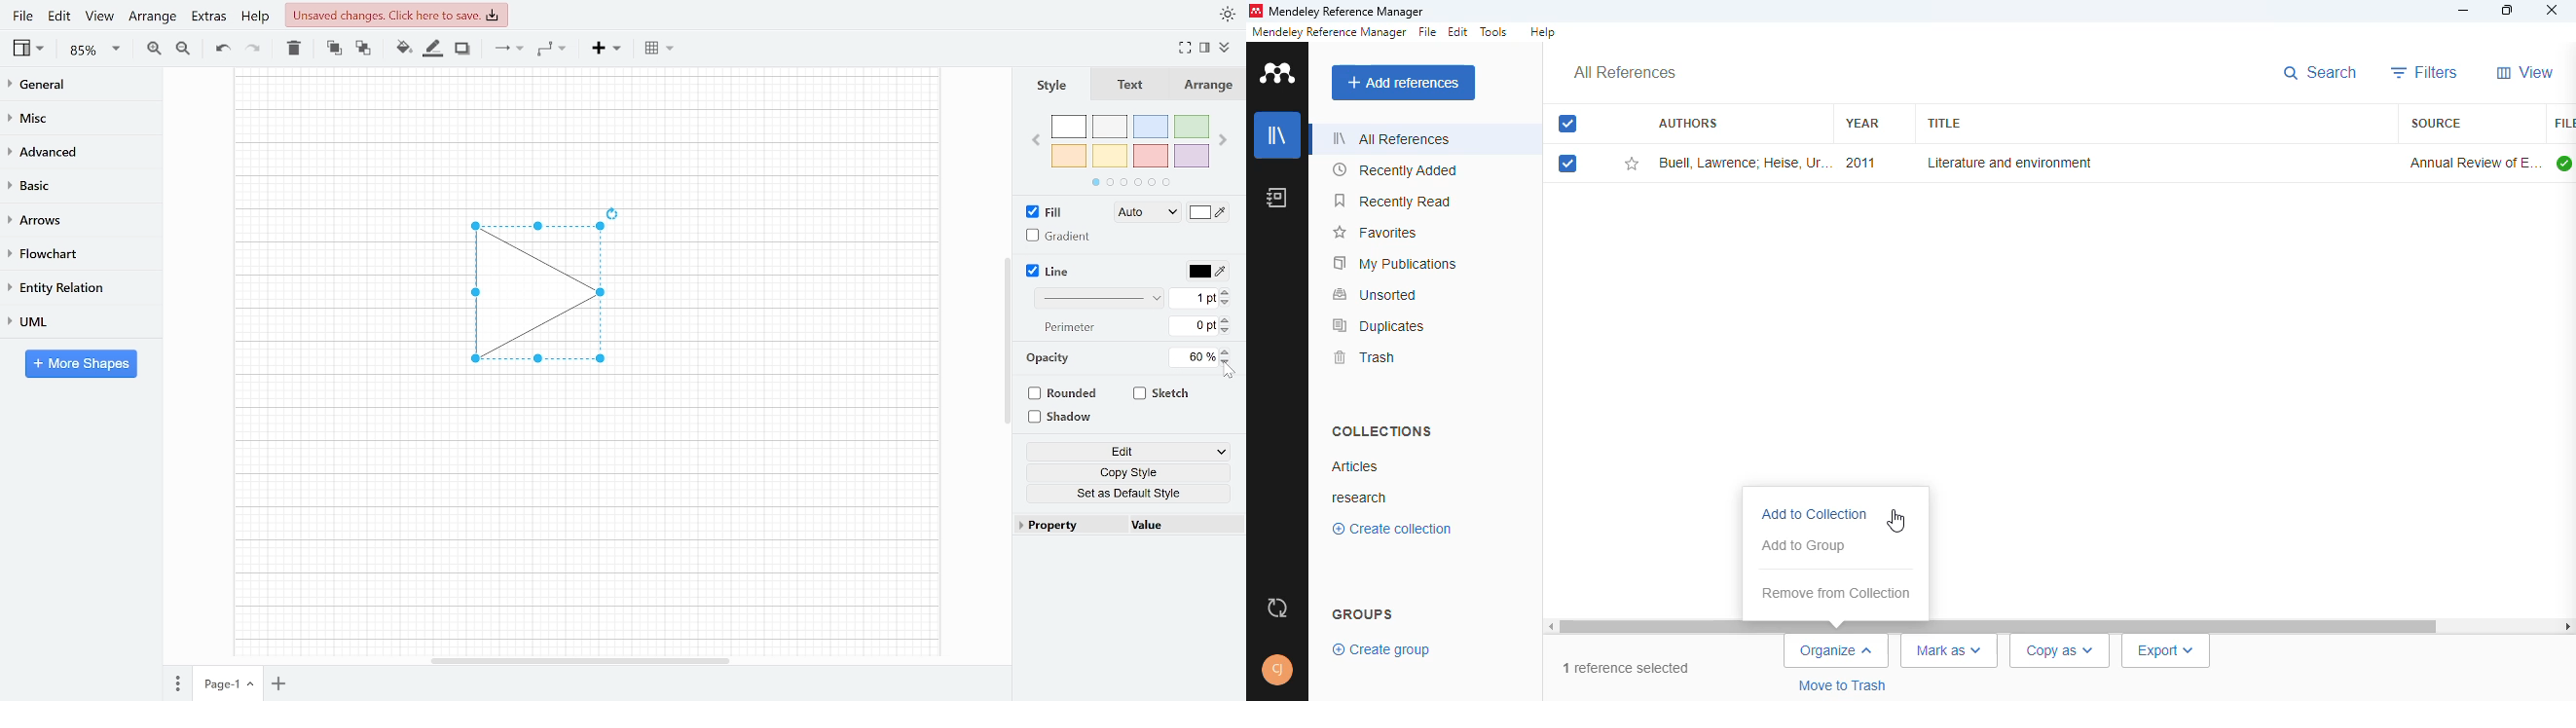 The height and width of the screenshot is (728, 2576). What do you see at coordinates (1942, 124) in the screenshot?
I see `title` at bounding box center [1942, 124].